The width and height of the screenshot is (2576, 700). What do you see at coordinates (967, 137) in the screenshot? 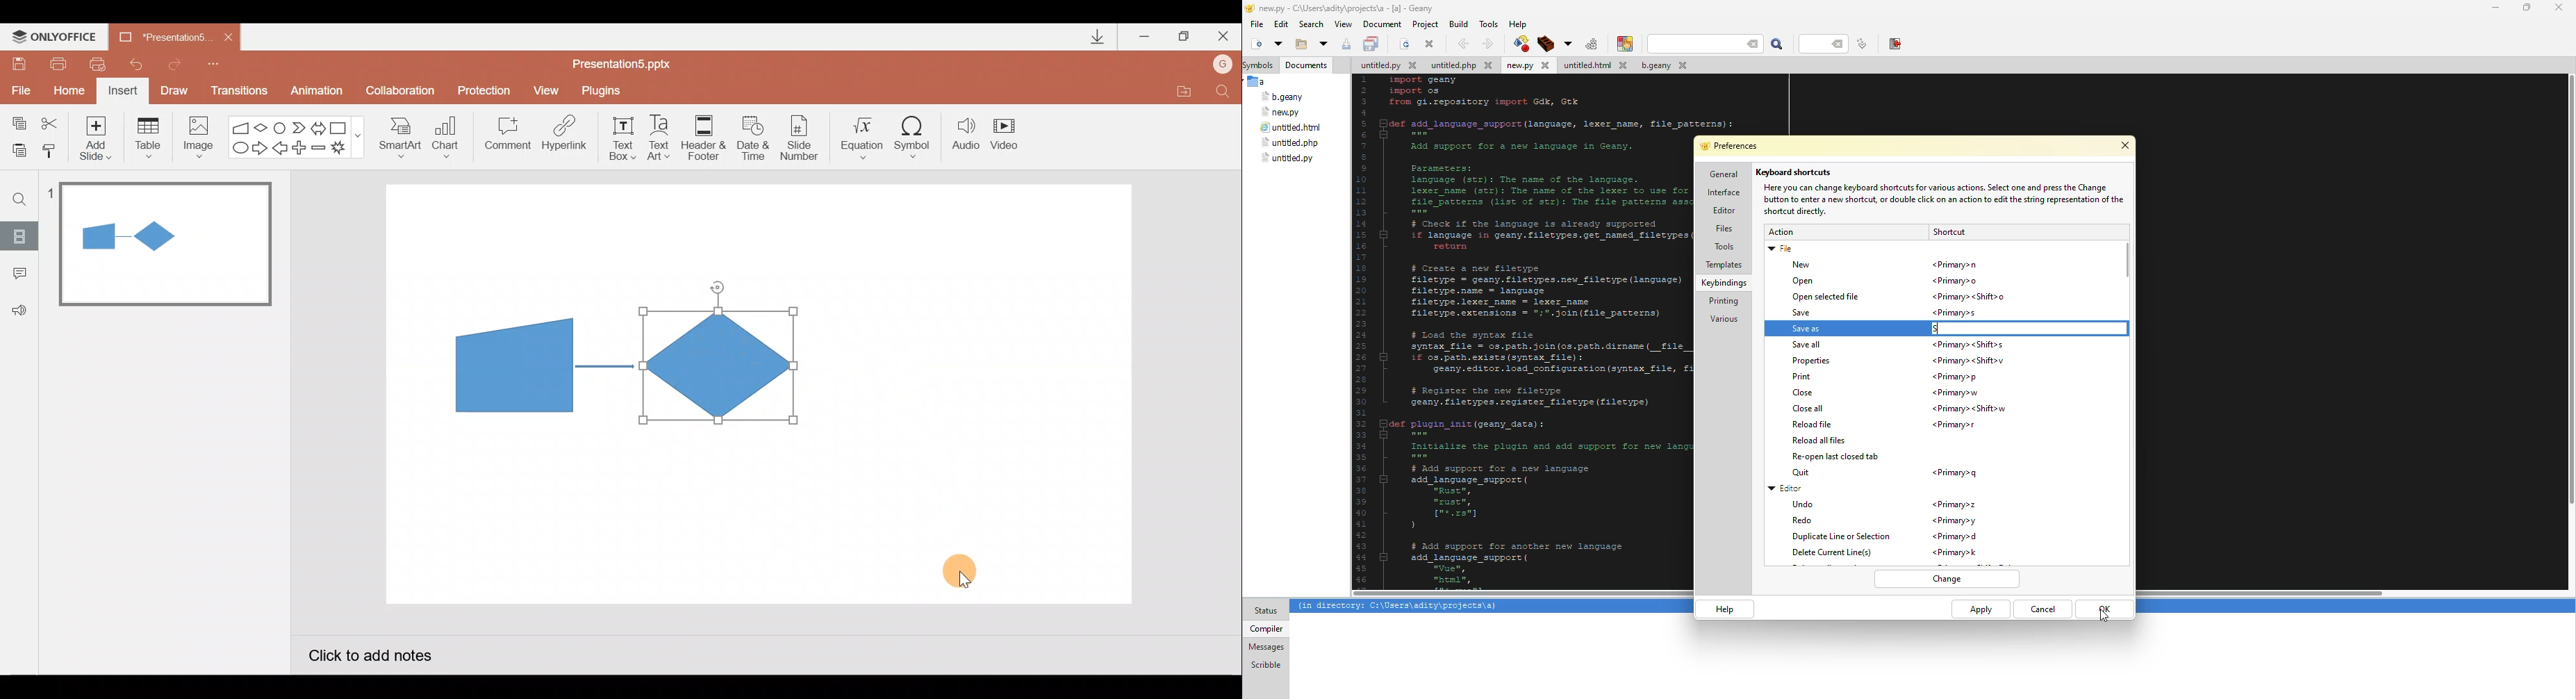
I see `Audio` at bounding box center [967, 137].